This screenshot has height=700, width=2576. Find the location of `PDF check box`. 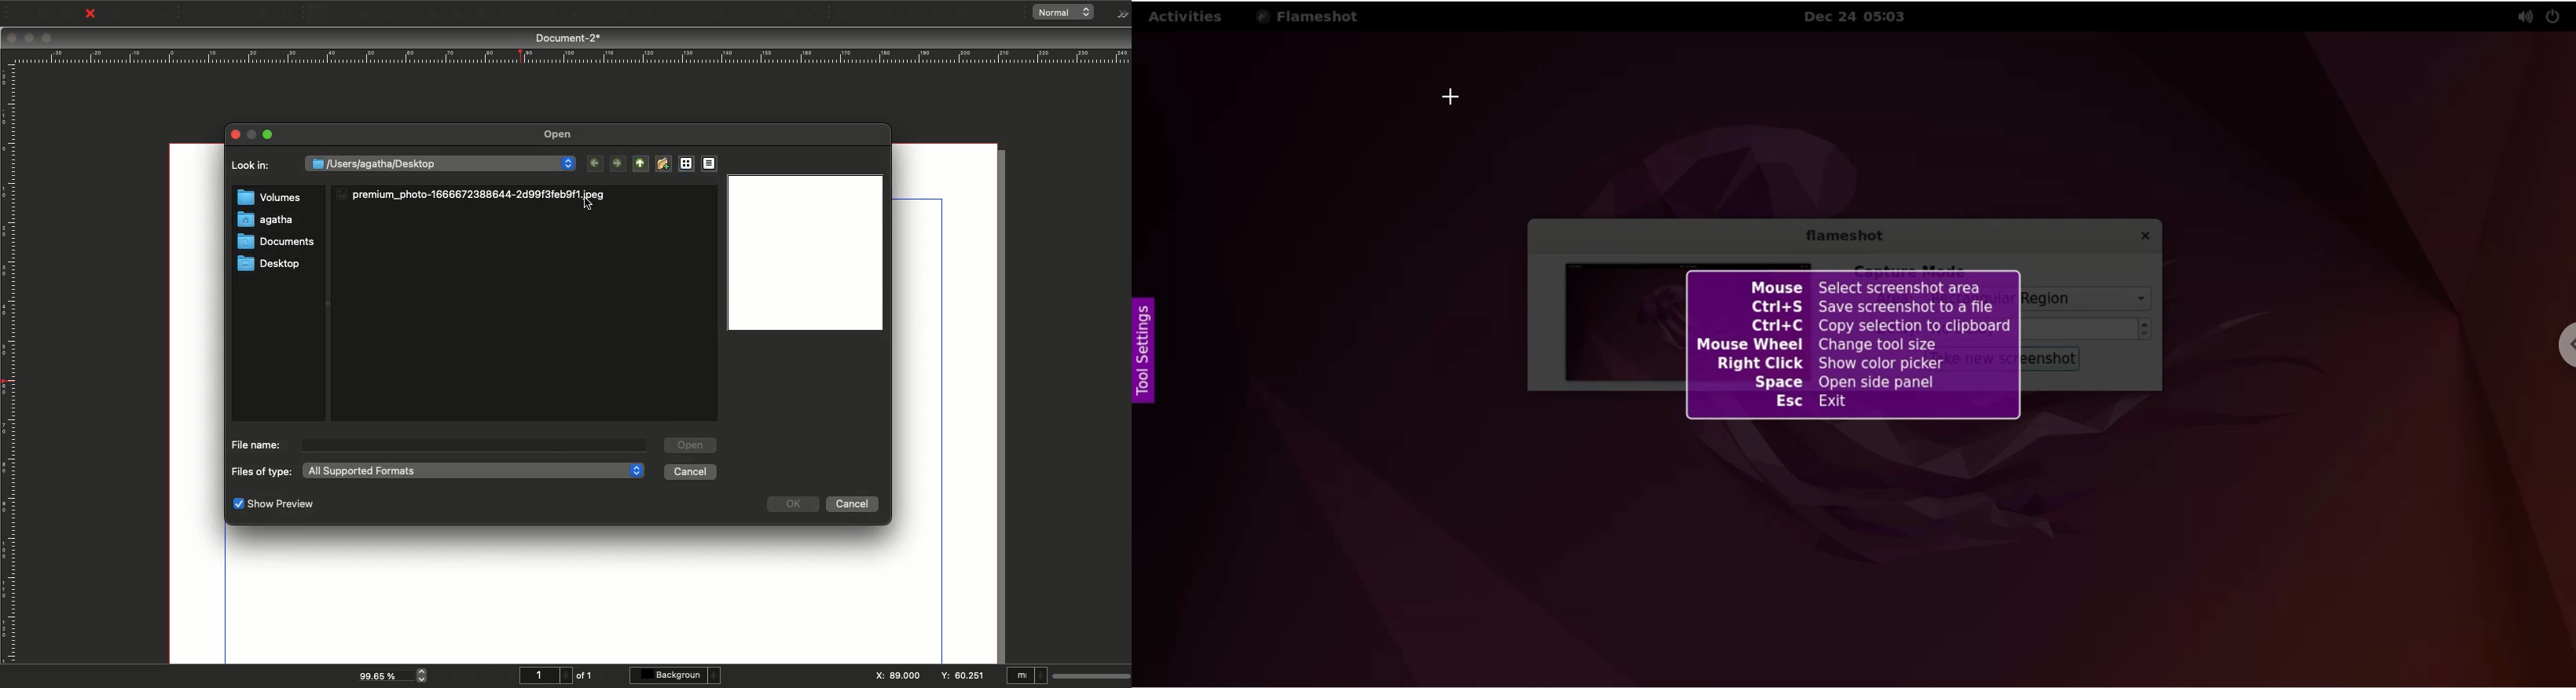

PDF check box is located at coordinates (866, 14).